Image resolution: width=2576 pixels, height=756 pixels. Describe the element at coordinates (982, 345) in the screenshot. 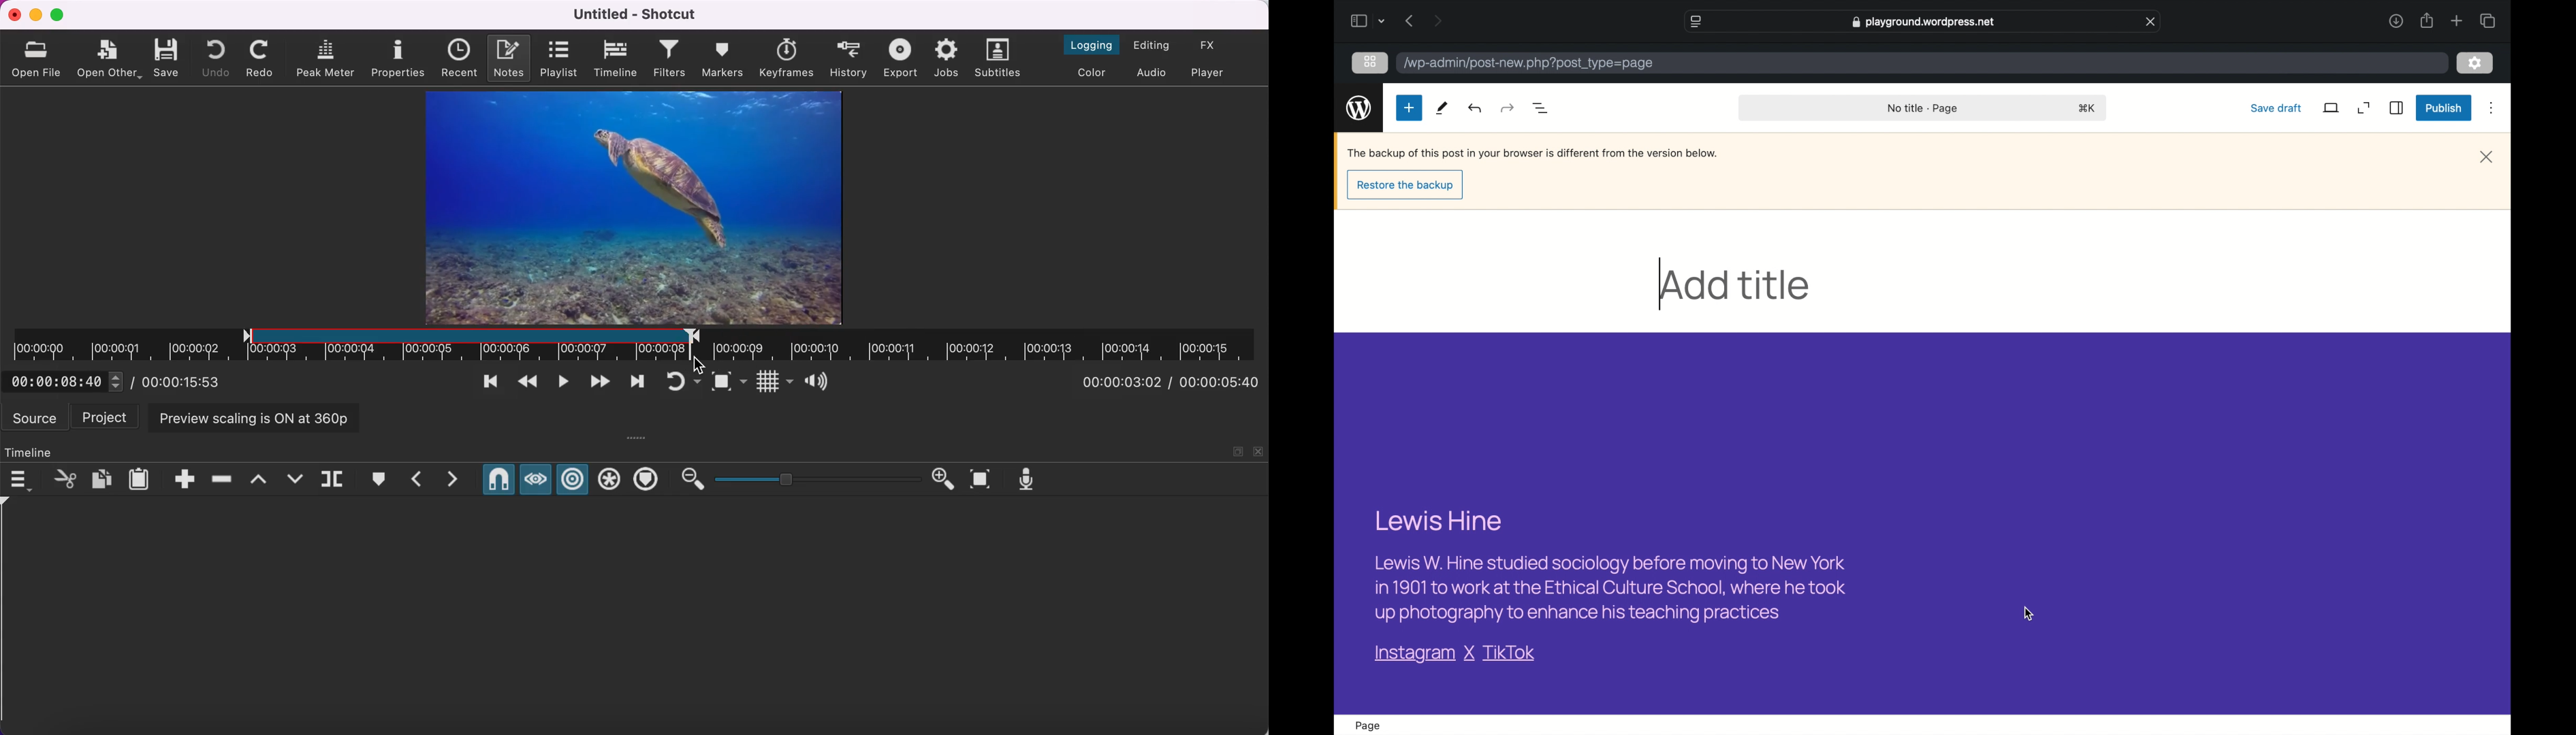

I see `unclipped timeline` at that location.